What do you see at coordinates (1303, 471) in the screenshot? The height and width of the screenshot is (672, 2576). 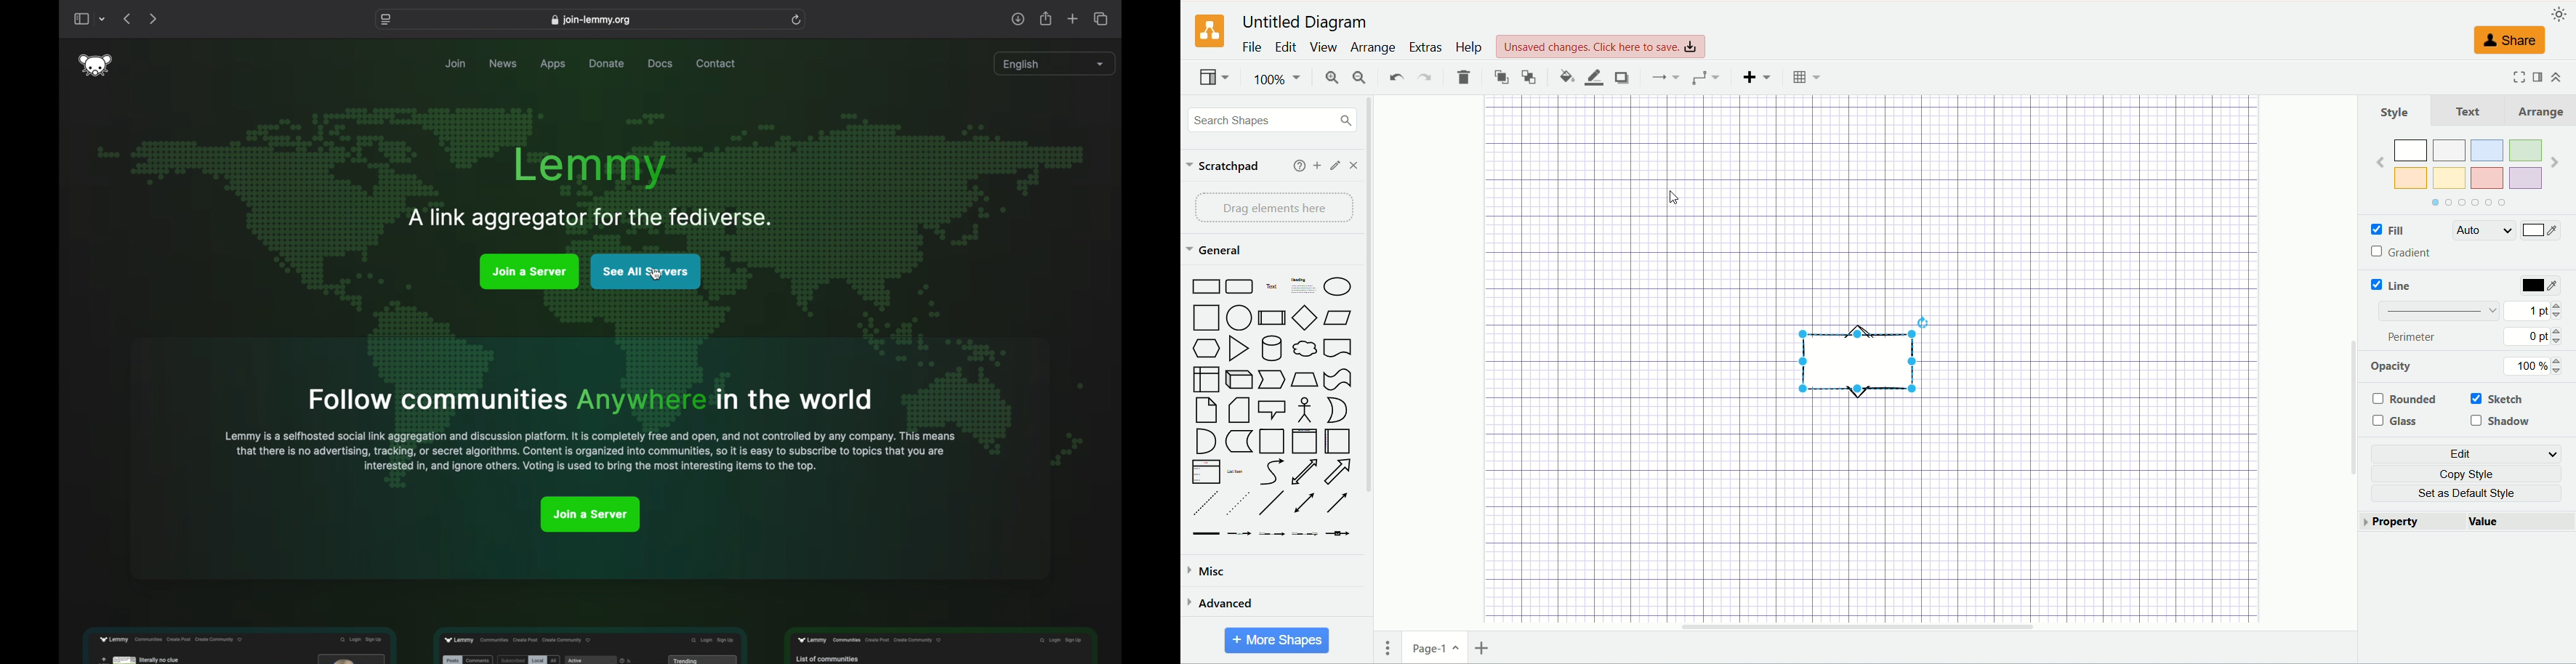 I see `Bidirectional arrow` at bounding box center [1303, 471].